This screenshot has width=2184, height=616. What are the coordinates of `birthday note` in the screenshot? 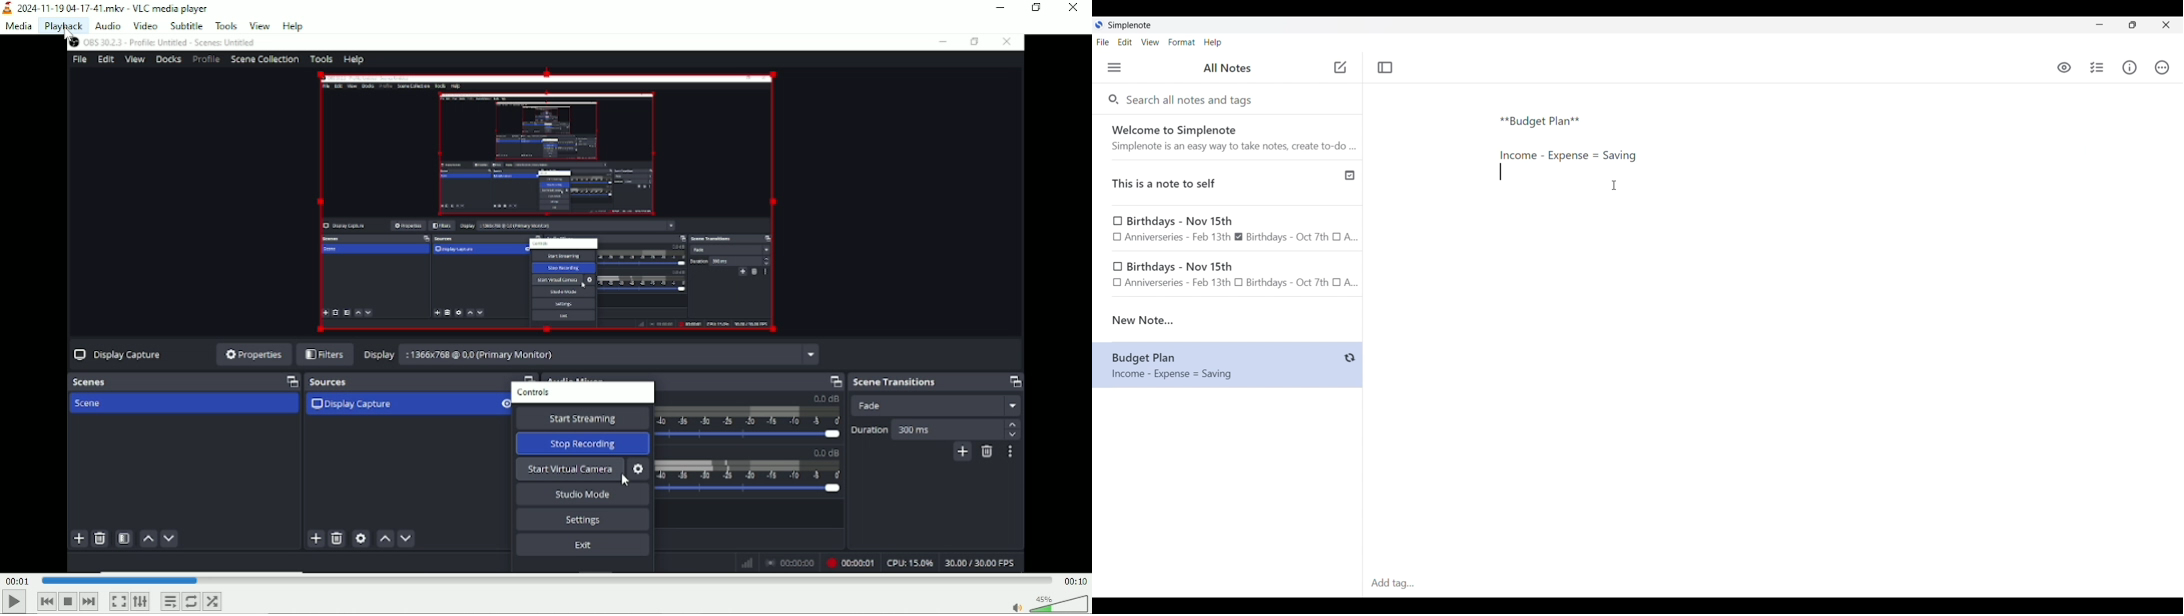 It's located at (1228, 276).